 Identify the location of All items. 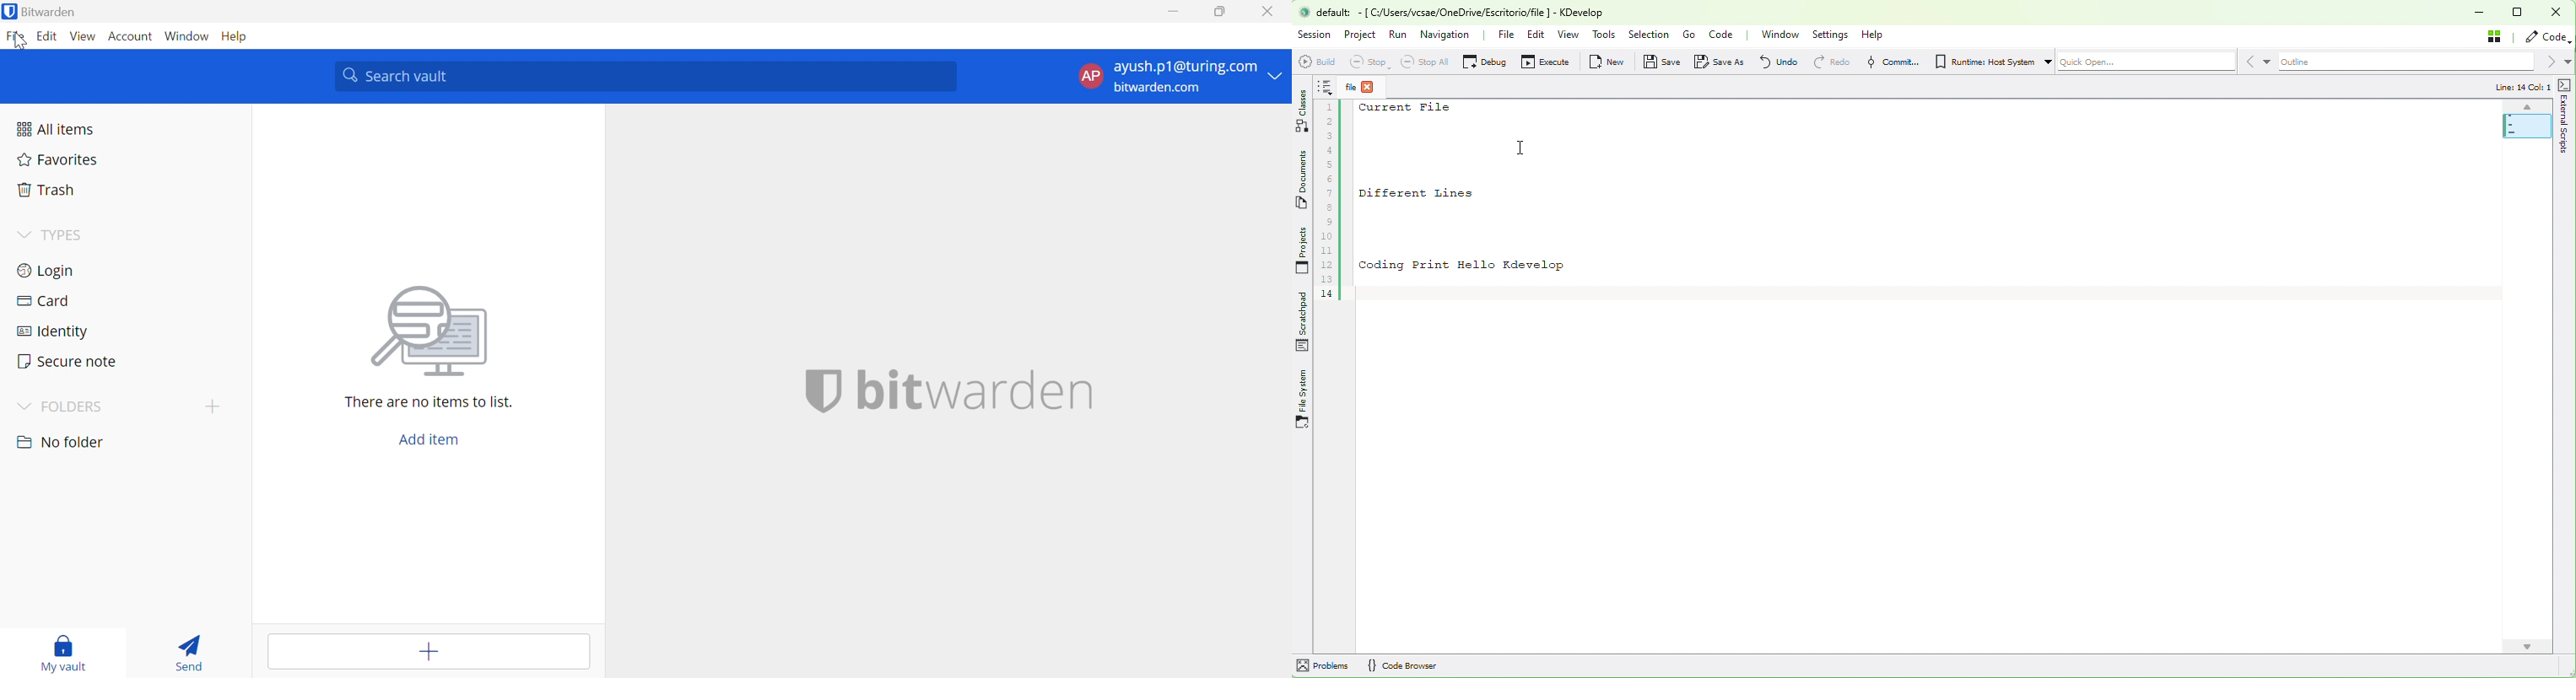
(56, 128).